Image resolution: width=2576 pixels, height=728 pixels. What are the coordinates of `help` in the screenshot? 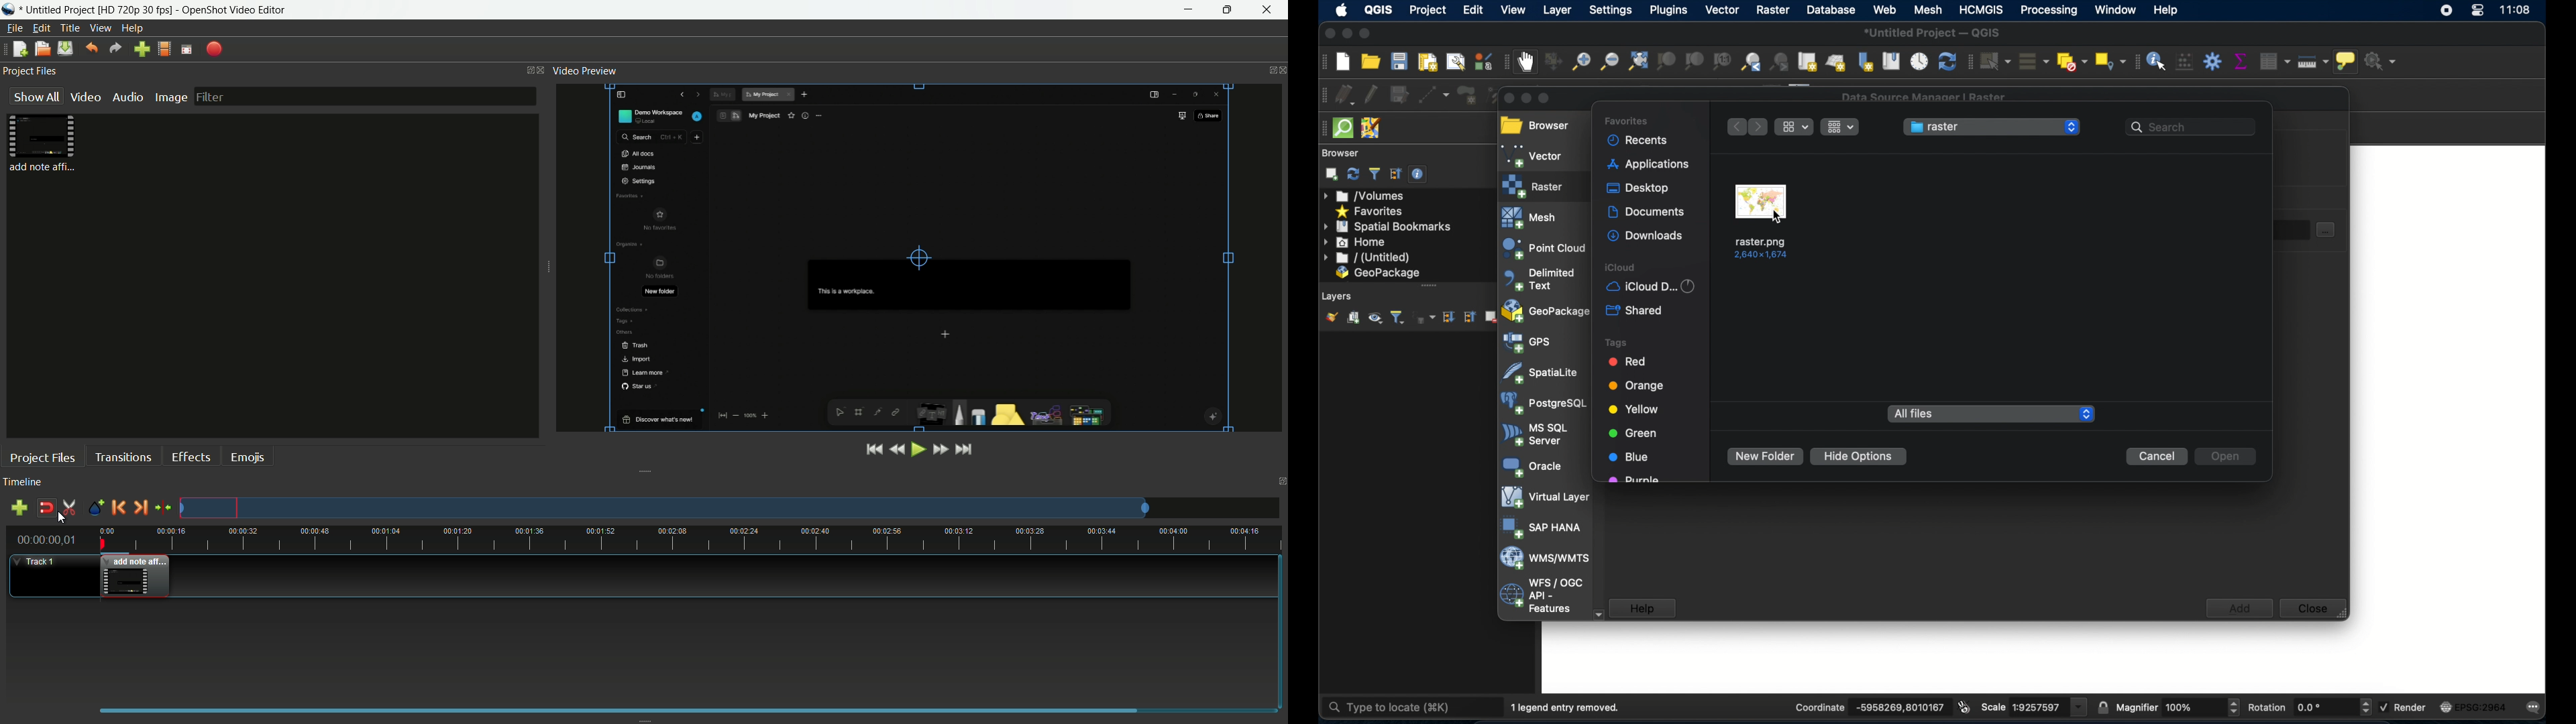 It's located at (2167, 11).